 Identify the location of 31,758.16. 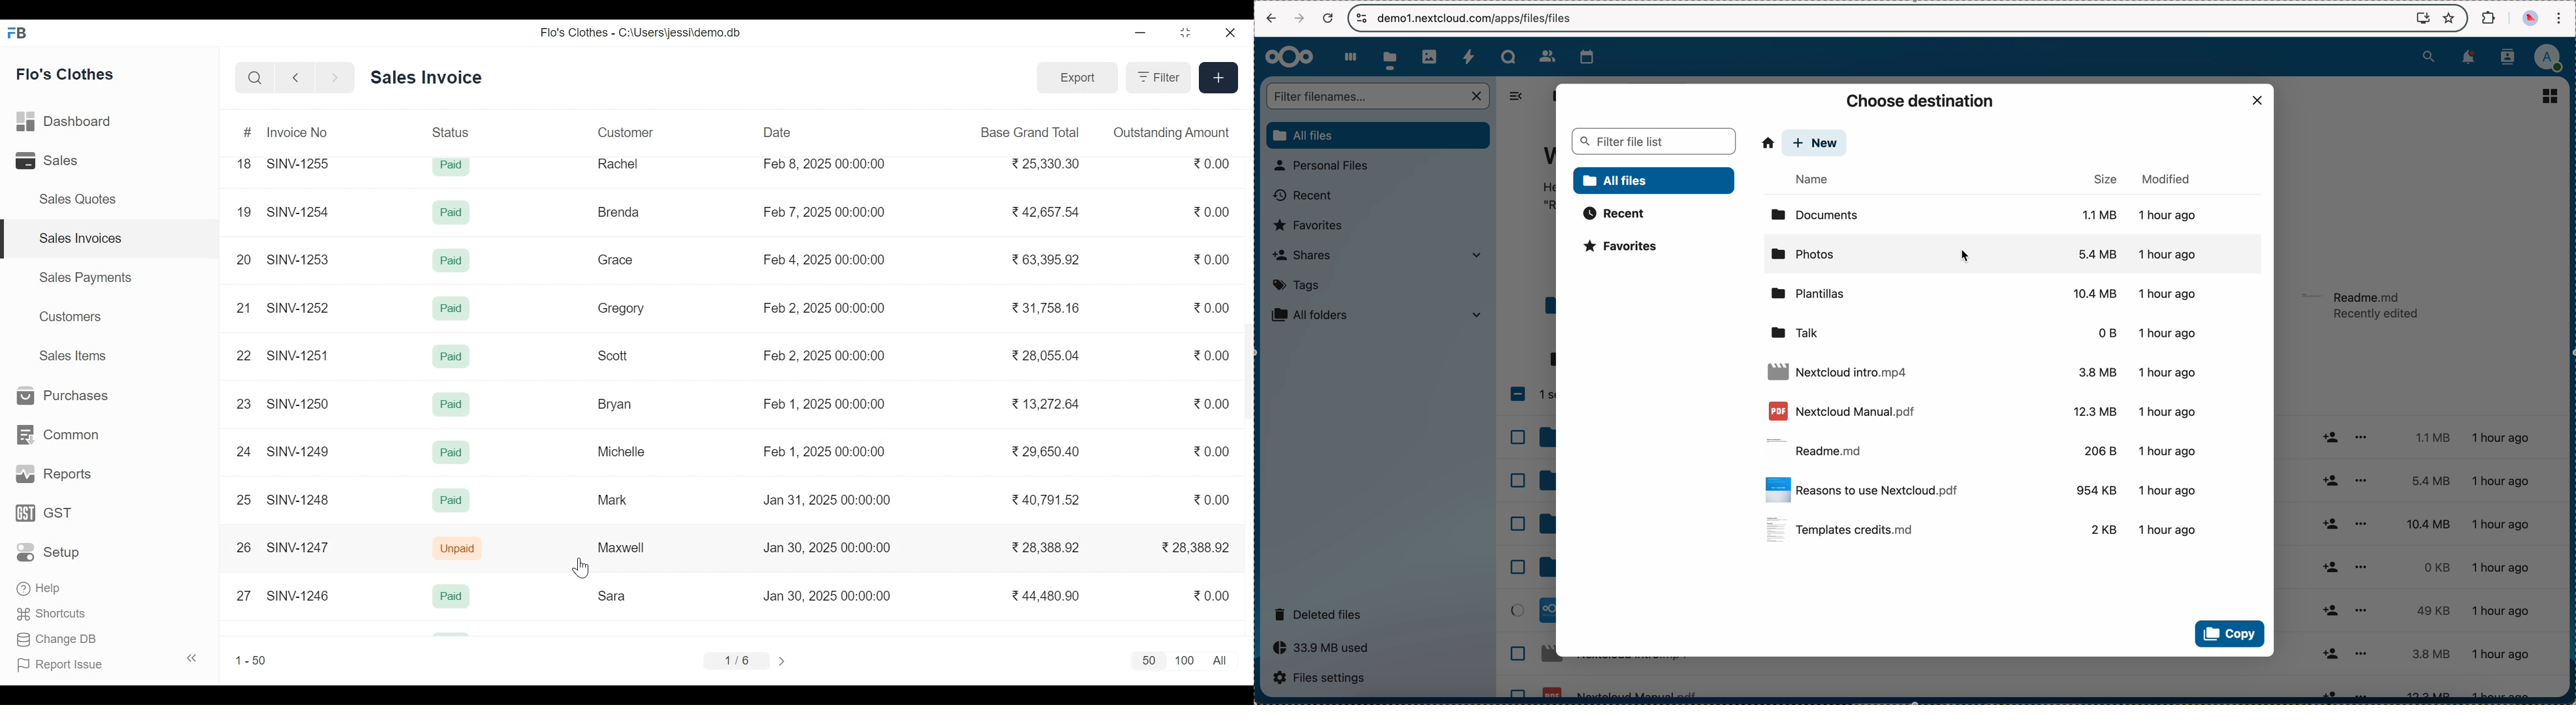
(1047, 307).